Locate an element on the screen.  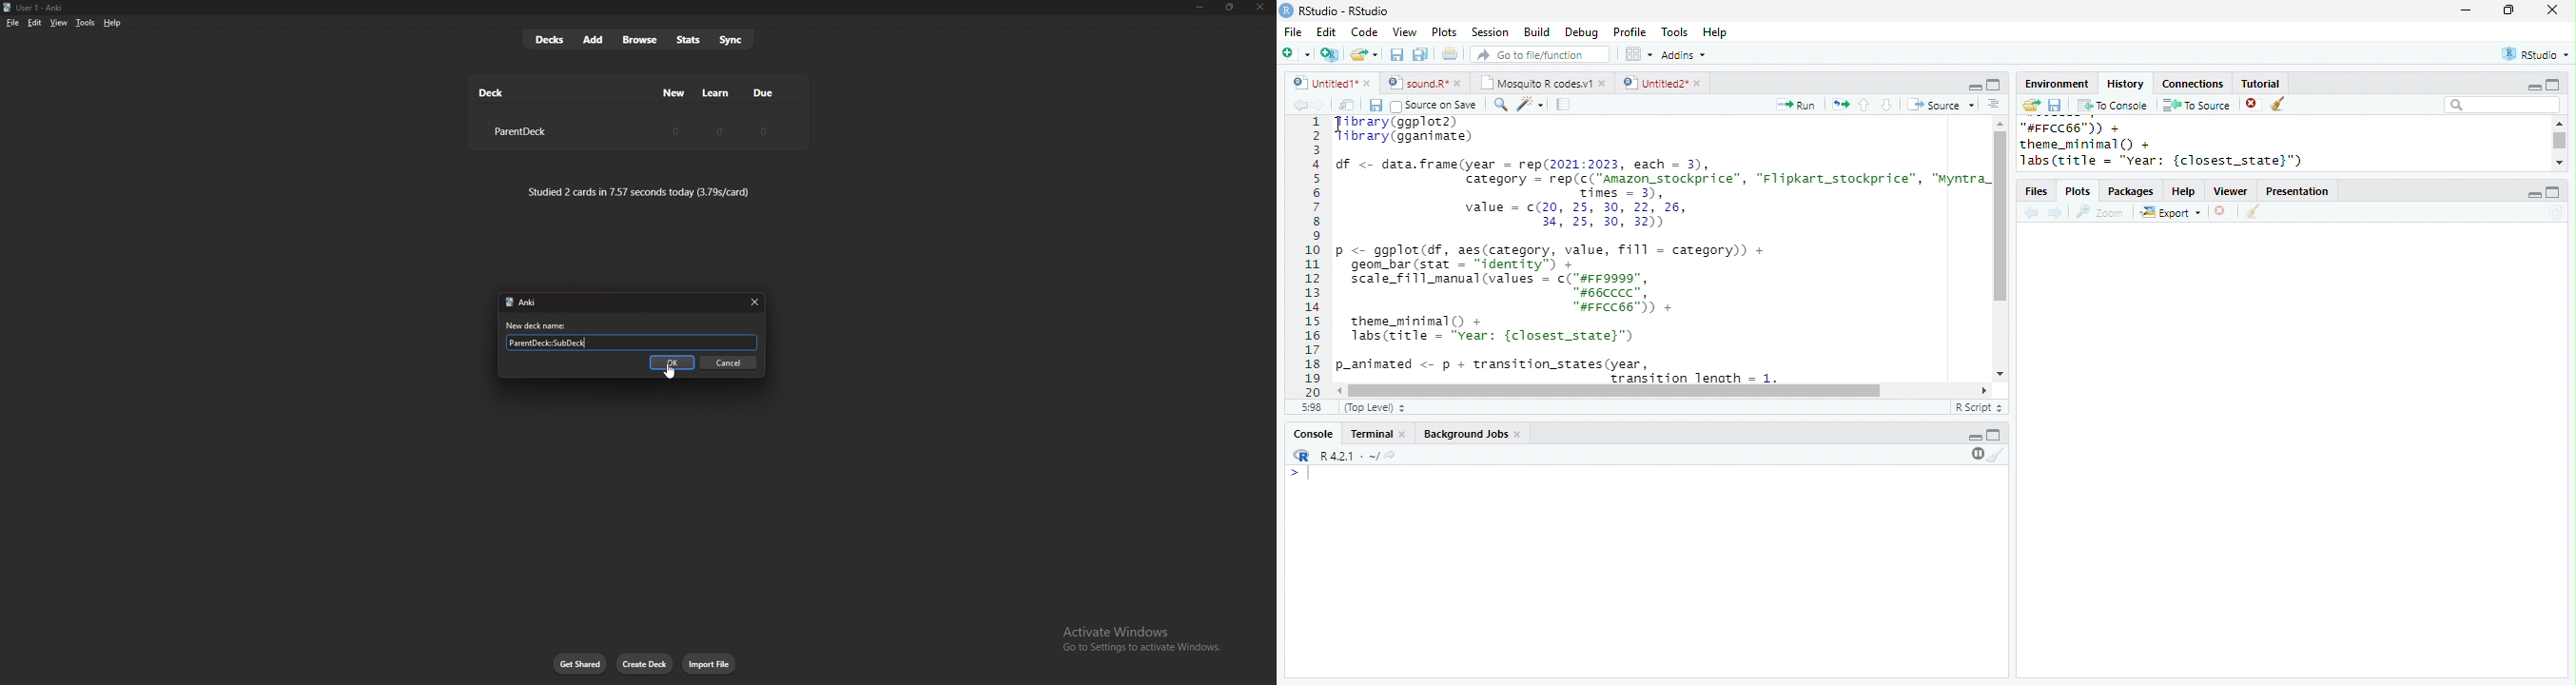
close is located at coordinates (1370, 85).